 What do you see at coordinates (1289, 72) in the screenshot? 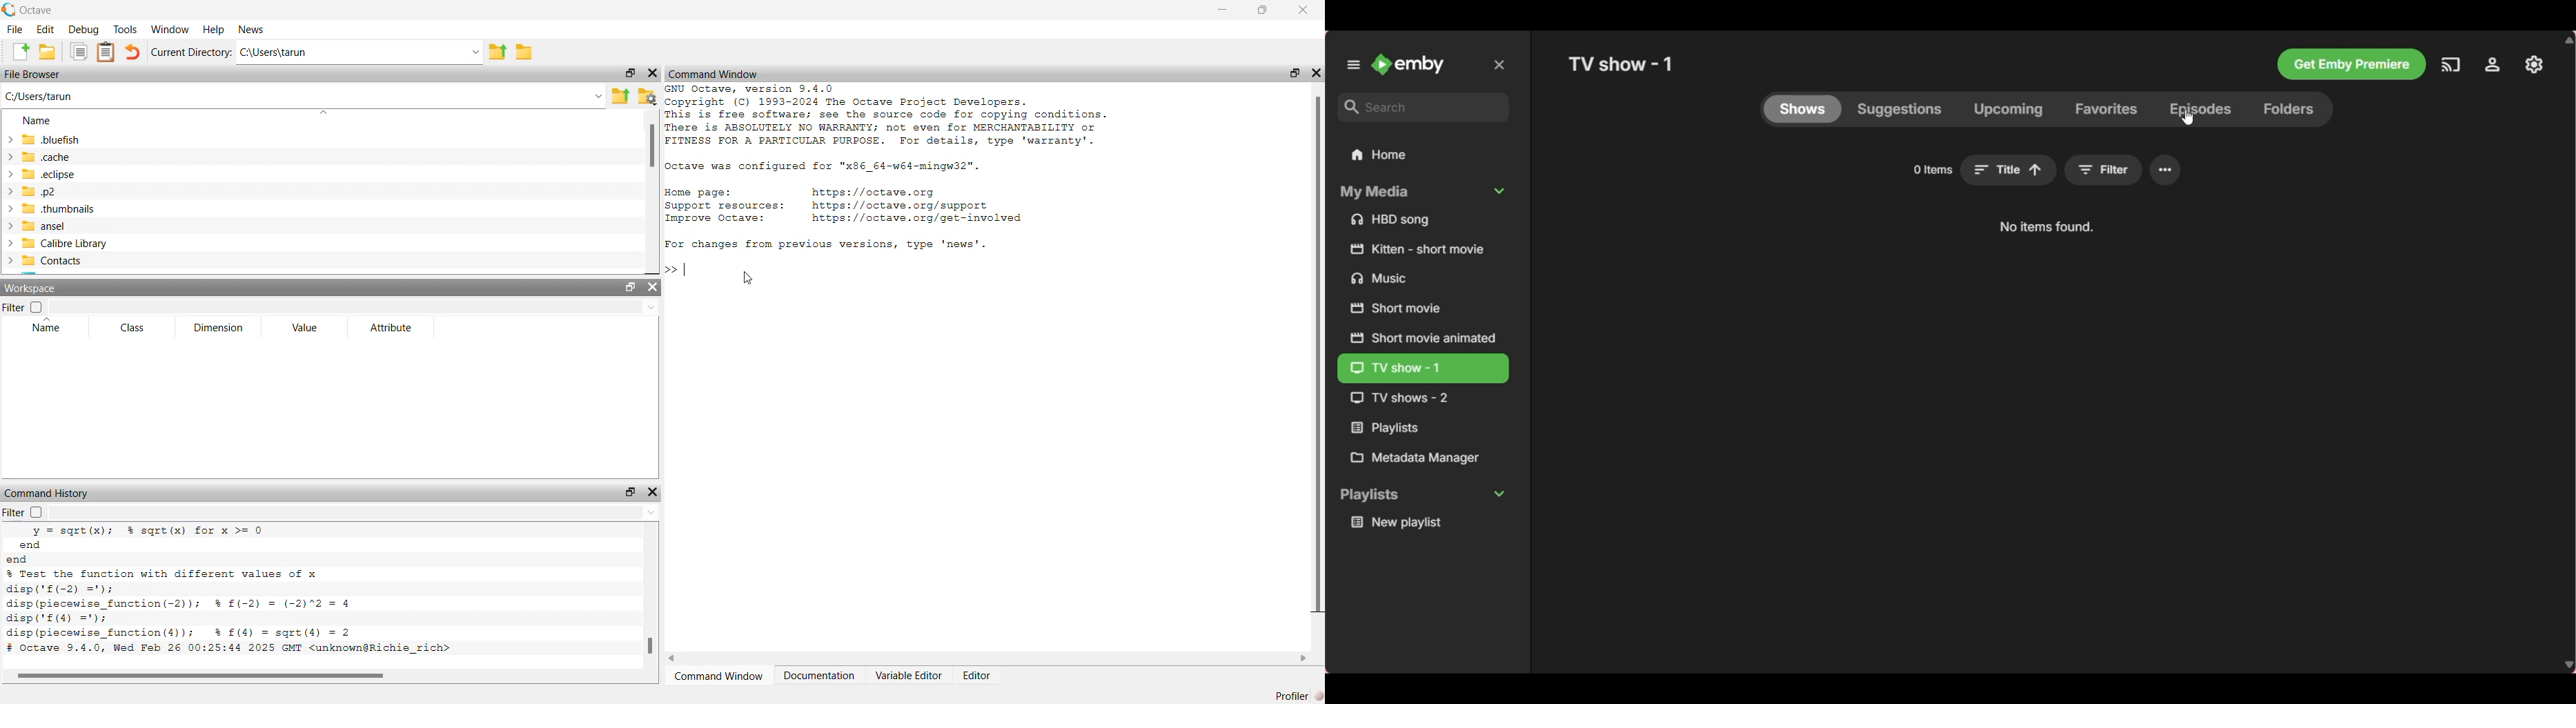
I see `Maximize/Restore` at bounding box center [1289, 72].